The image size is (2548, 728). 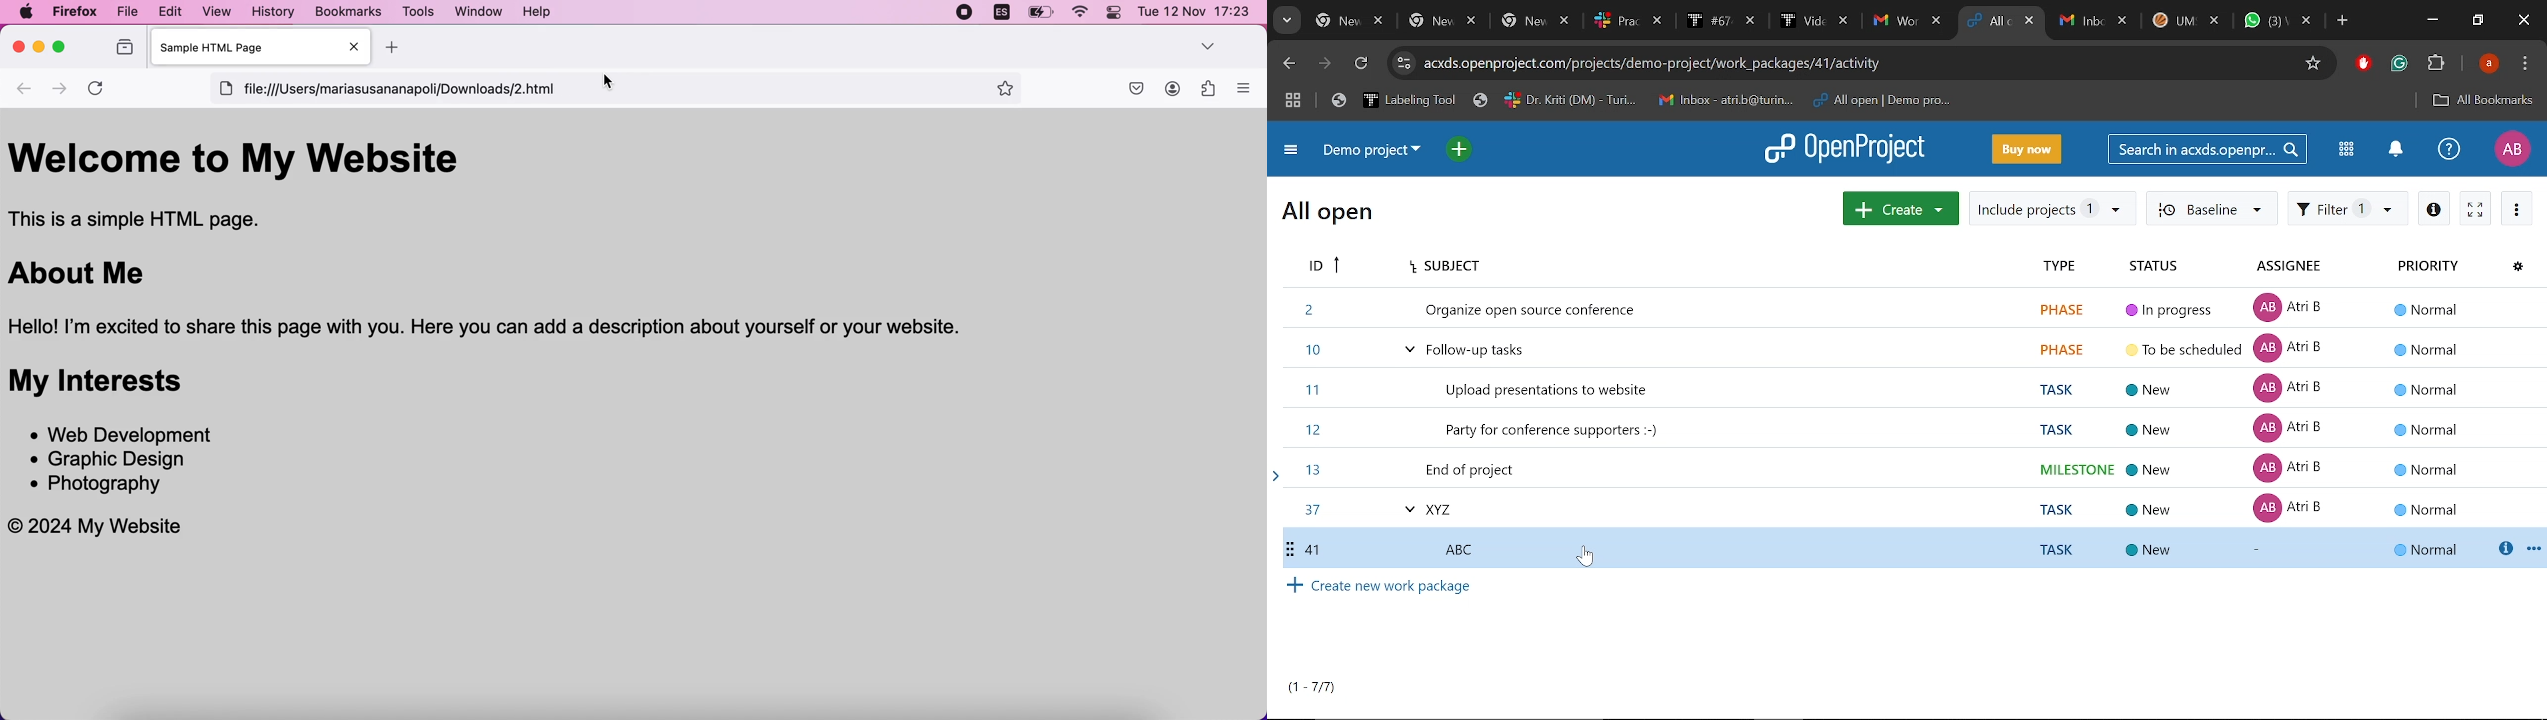 What do you see at coordinates (2030, 23) in the screenshot?
I see `Close current tab` at bounding box center [2030, 23].